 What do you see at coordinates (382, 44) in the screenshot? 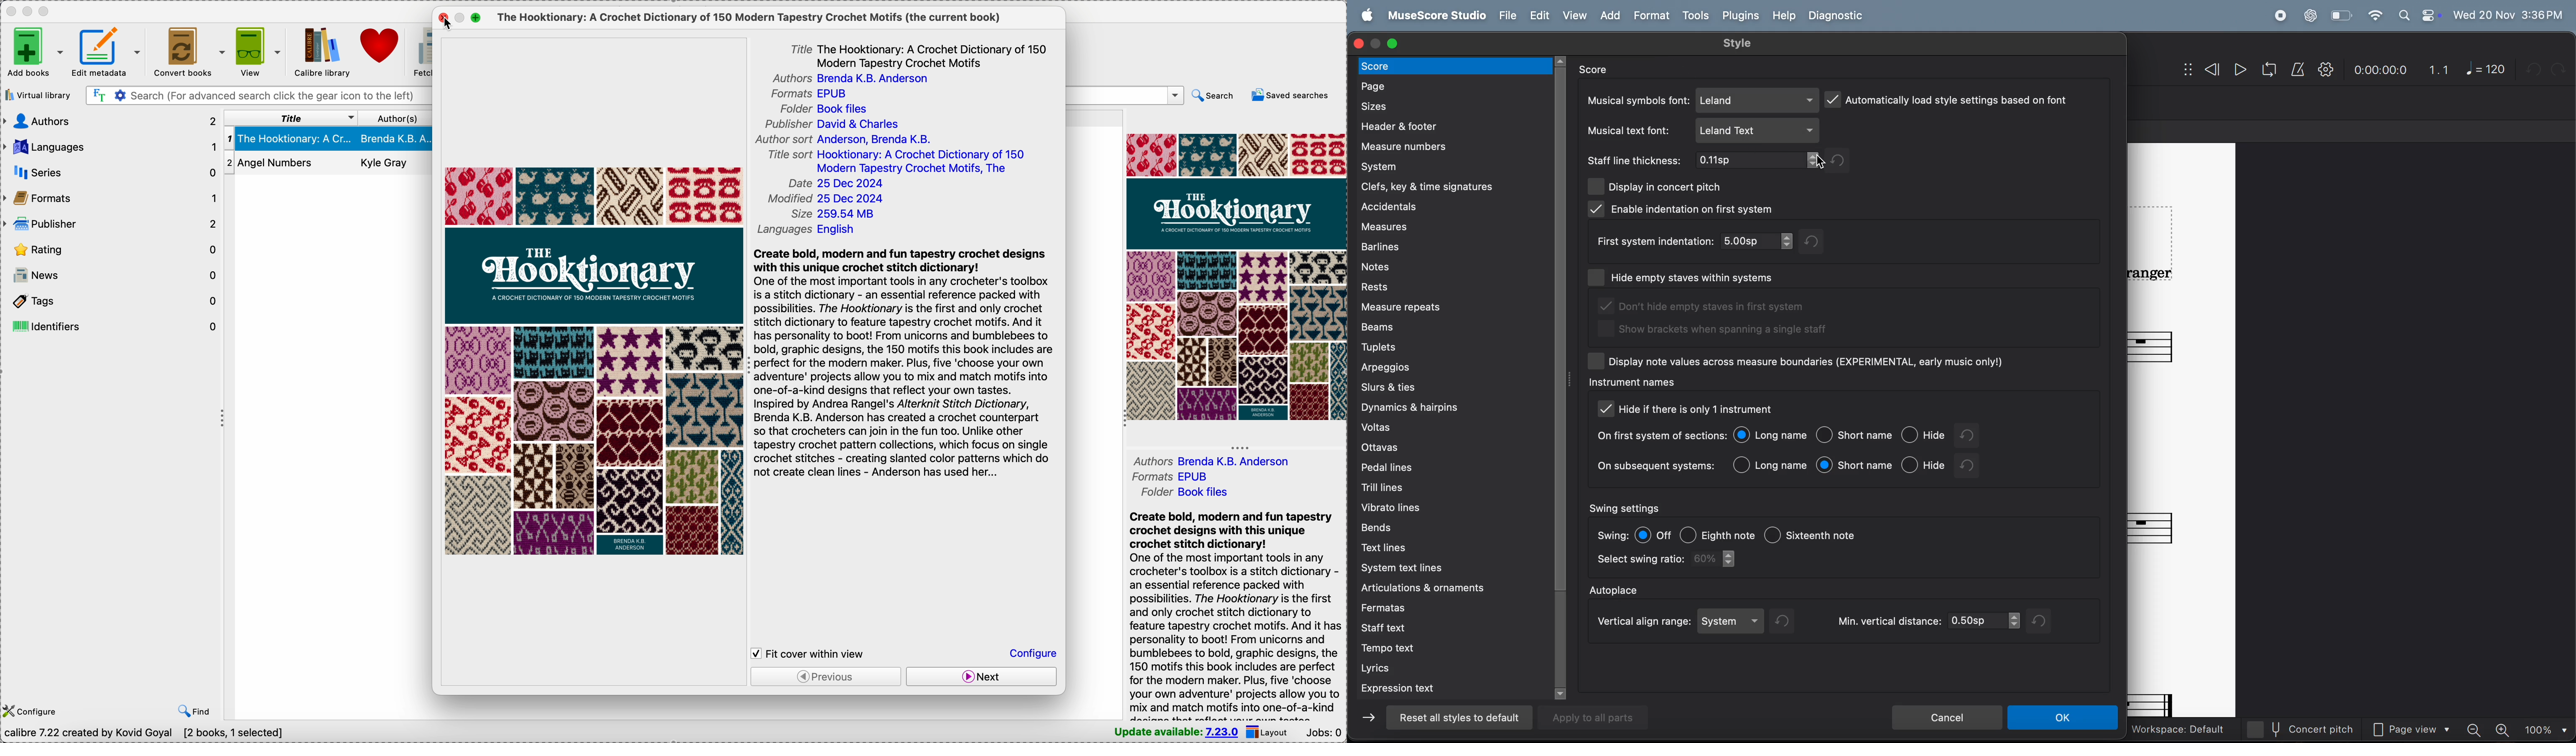
I see `donate` at bounding box center [382, 44].